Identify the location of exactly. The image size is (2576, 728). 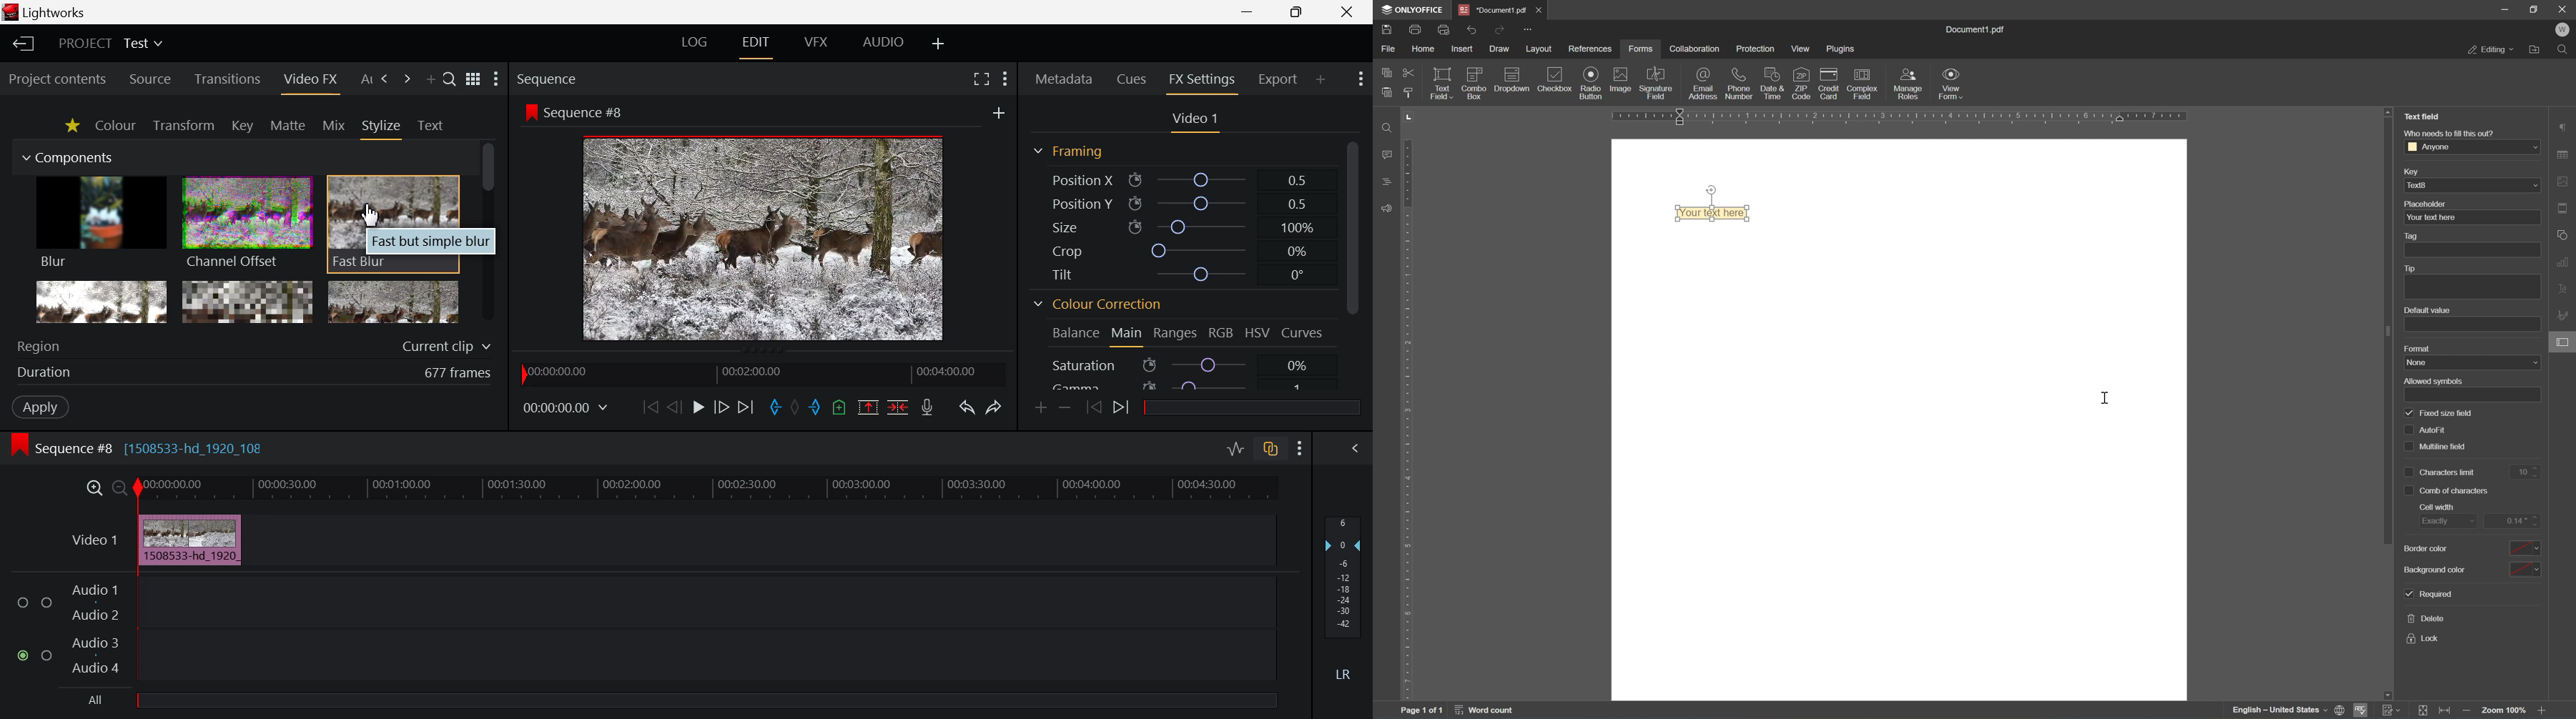
(2447, 519).